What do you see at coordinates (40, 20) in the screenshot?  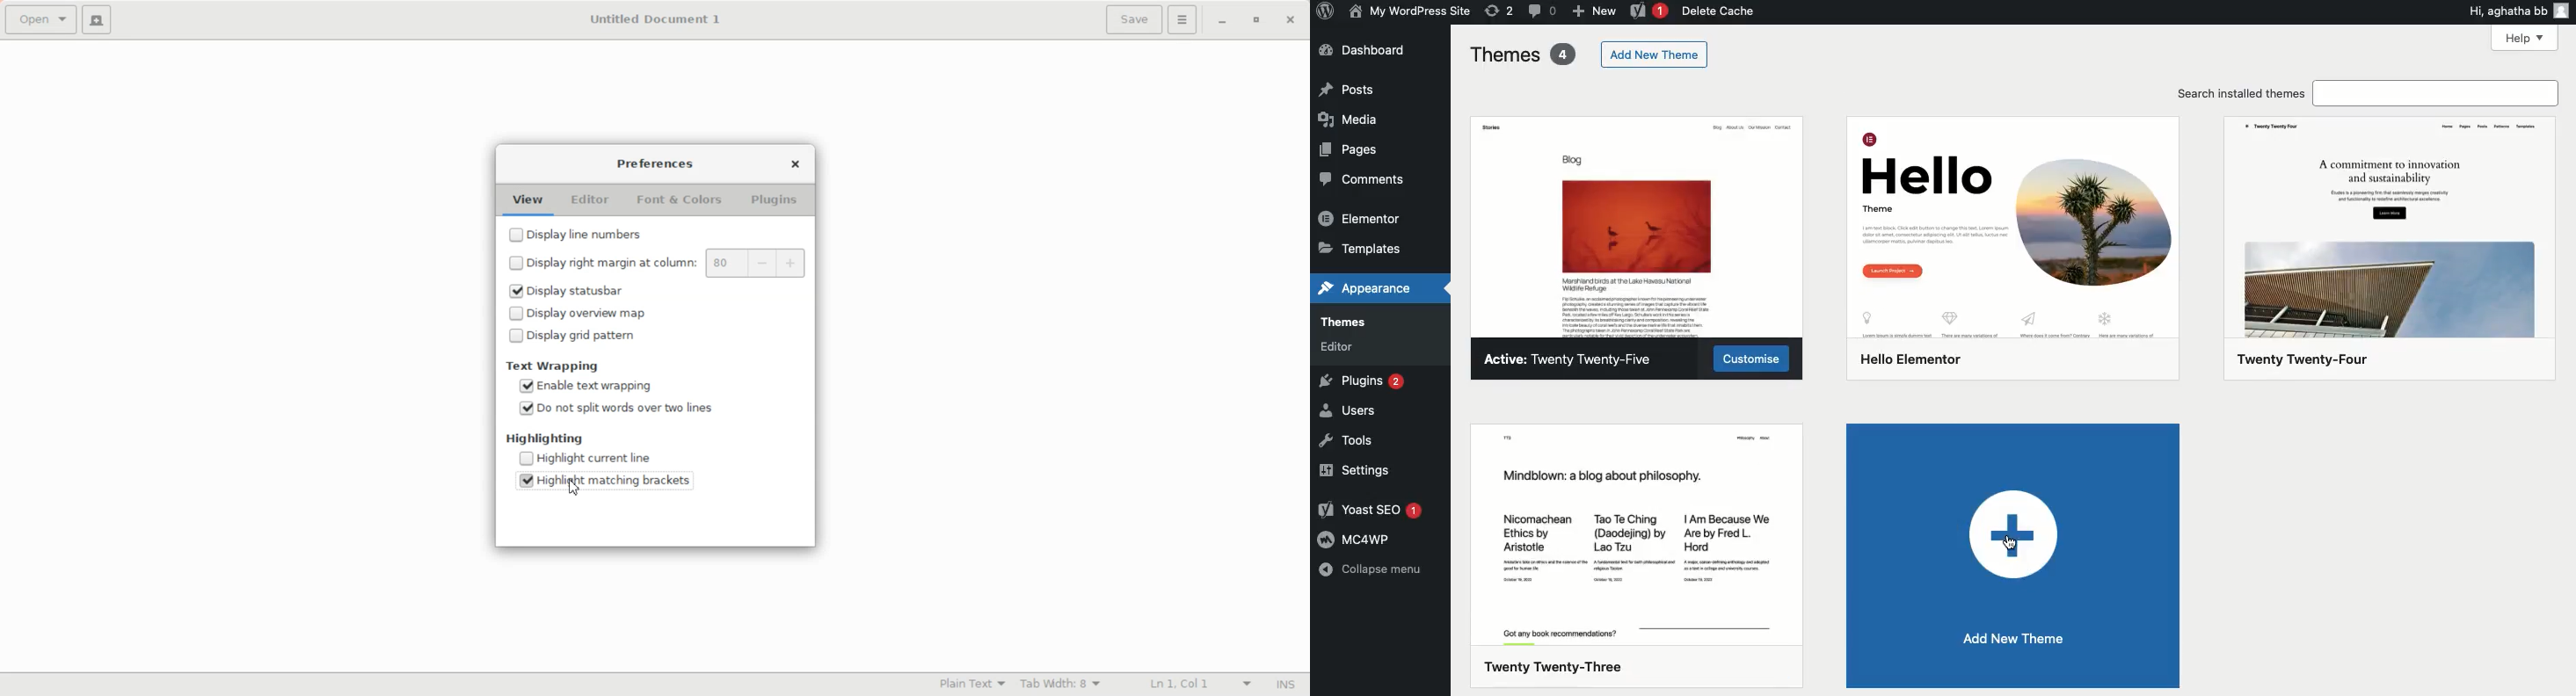 I see `Open file` at bounding box center [40, 20].